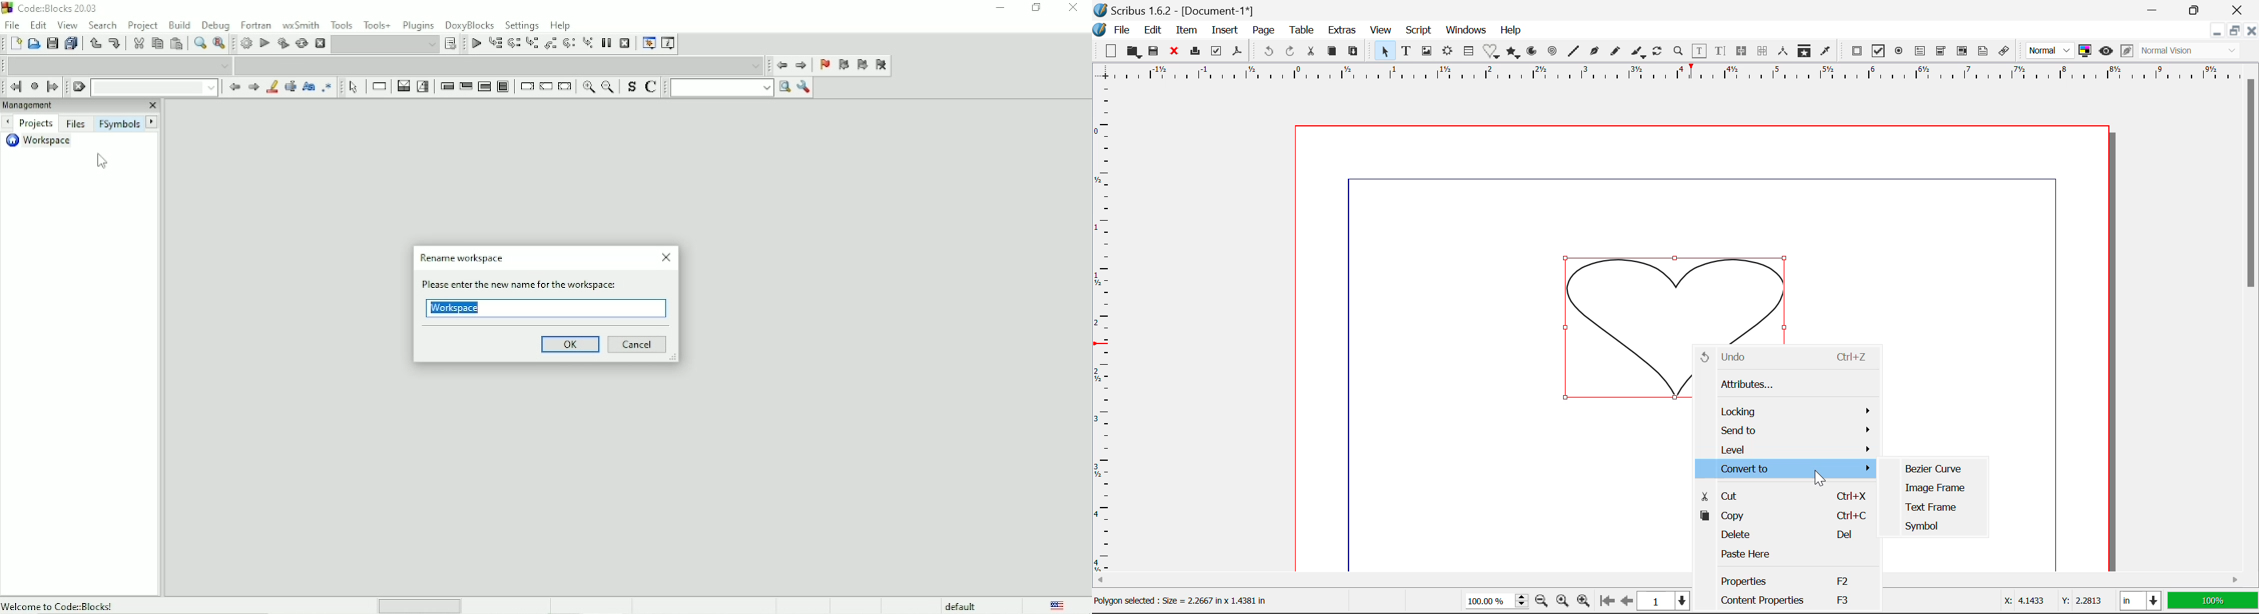 The width and height of the screenshot is (2268, 616). What do you see at coordinates (1561, 602) in the screenshot?
I see `Zoom to 100%` at bounding box center [1561, 602].